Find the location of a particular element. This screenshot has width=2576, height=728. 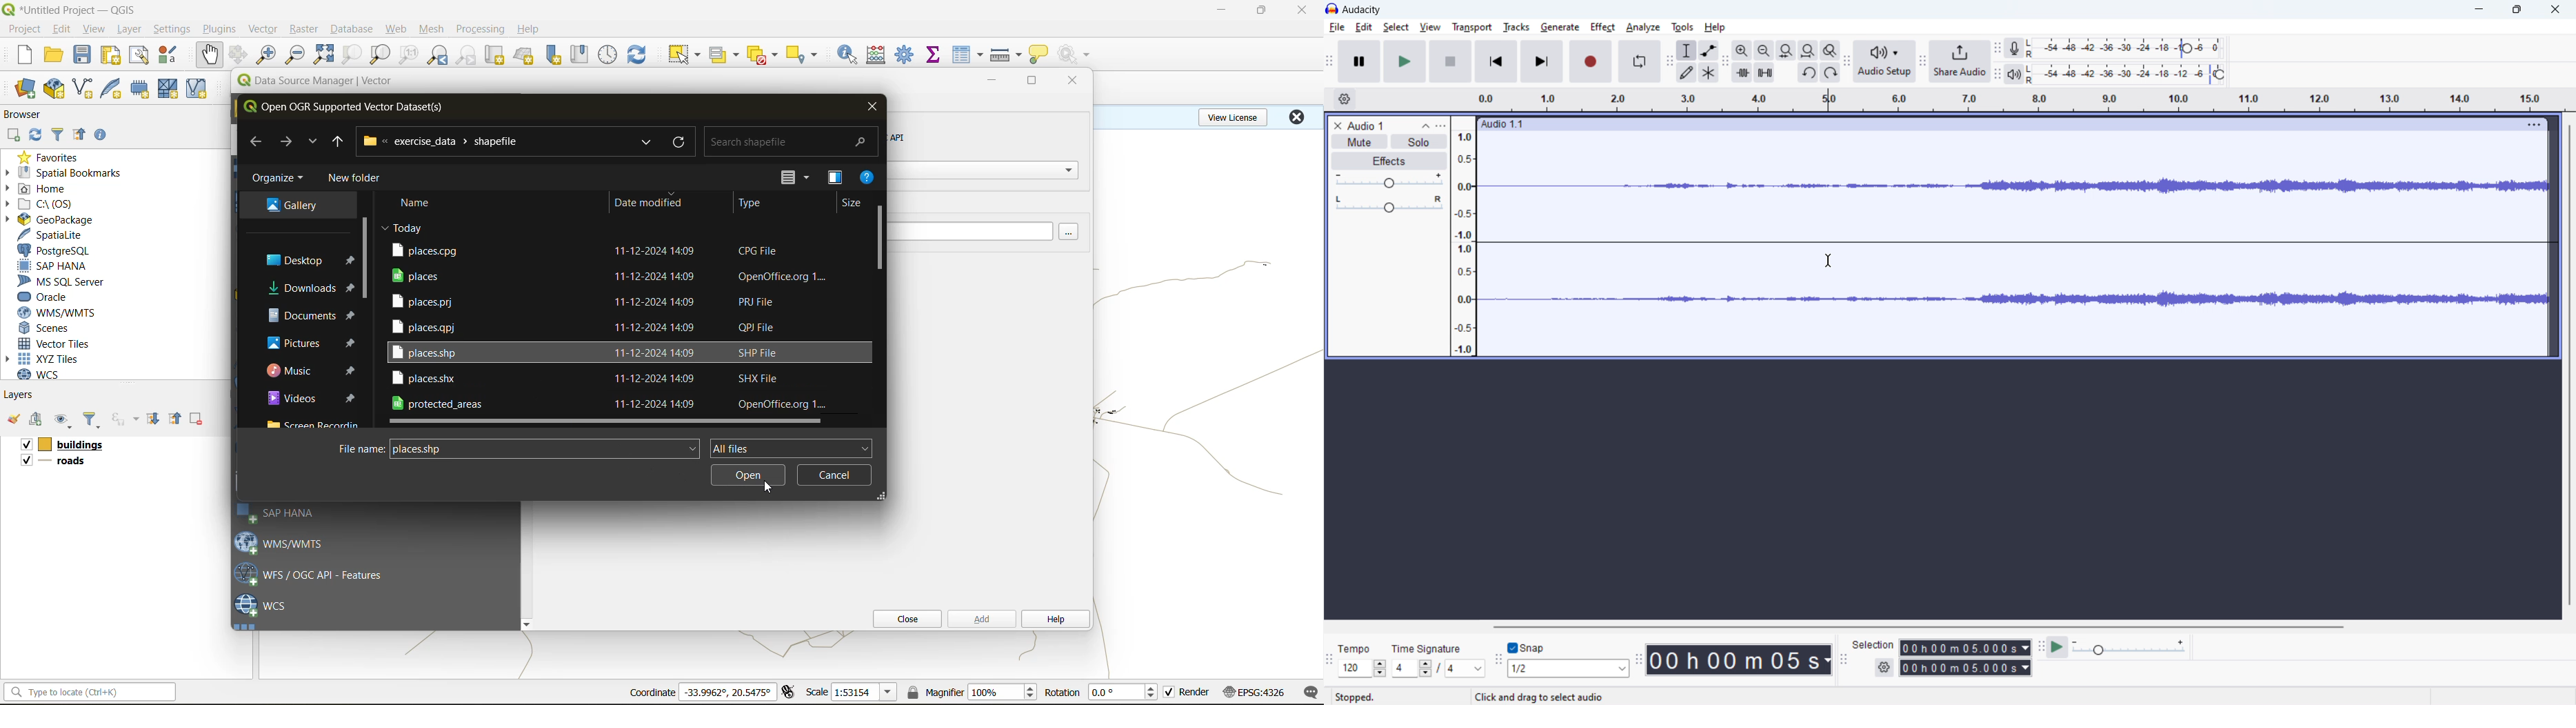

play is located at coordinates (1405, 62).